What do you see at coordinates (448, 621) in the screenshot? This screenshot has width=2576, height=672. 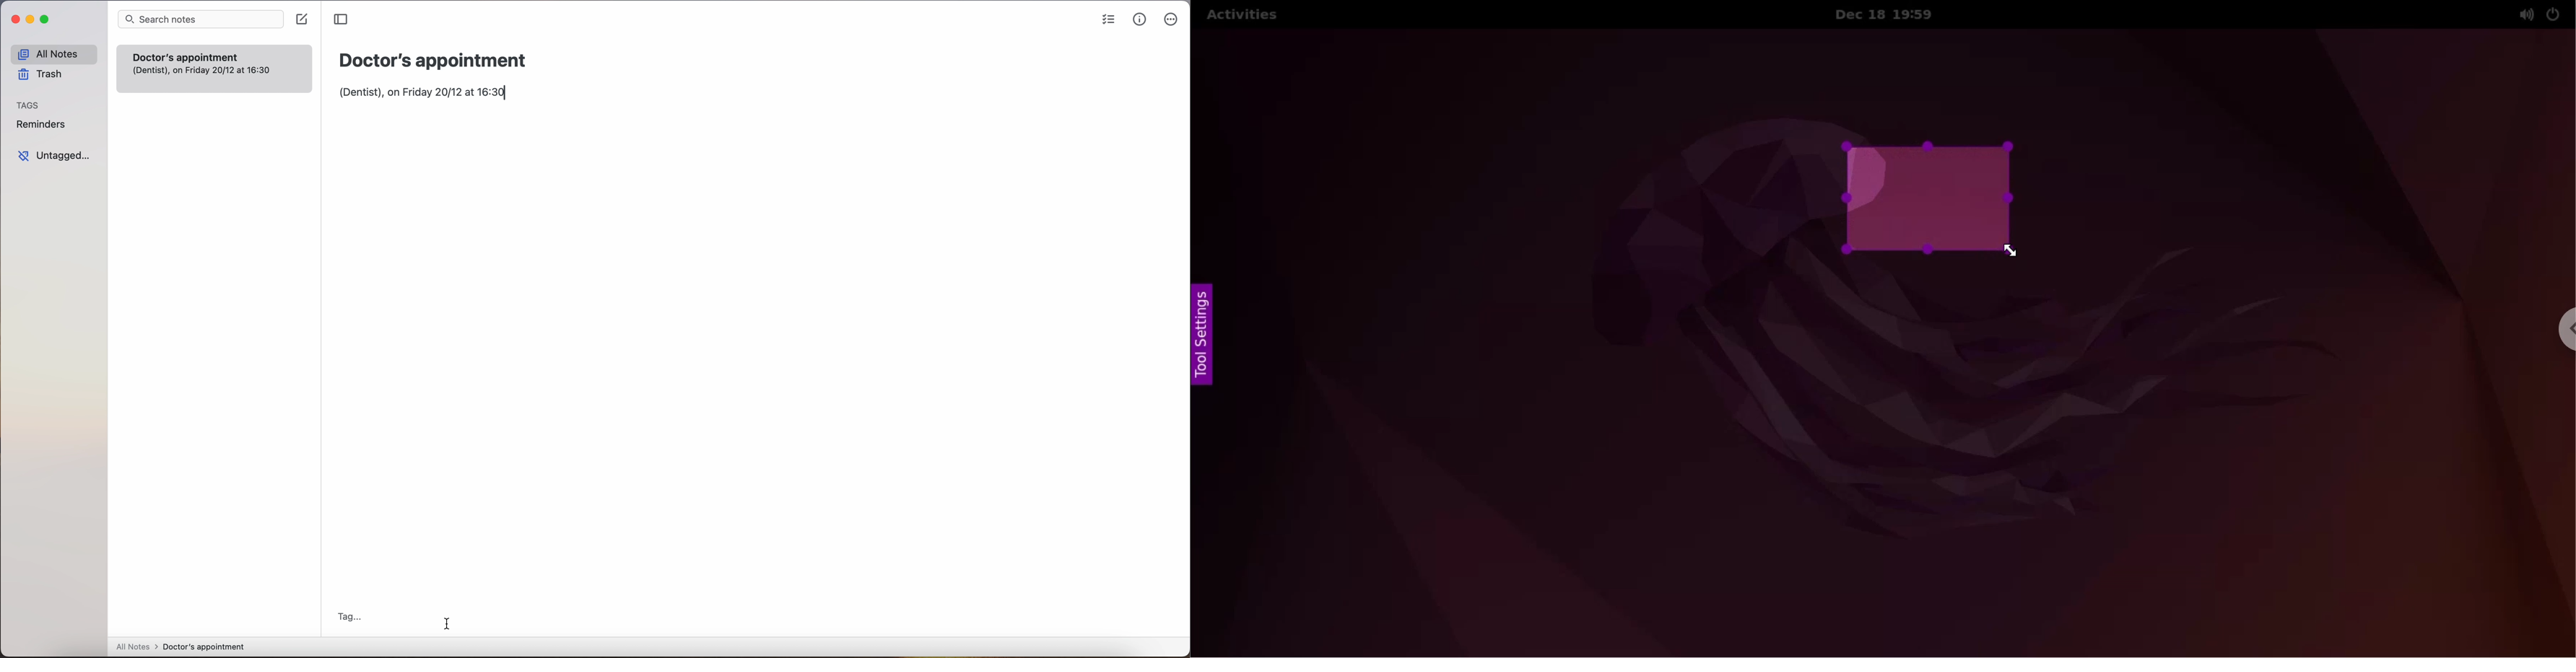 I see `cursor` at bounding box center [448, 621].